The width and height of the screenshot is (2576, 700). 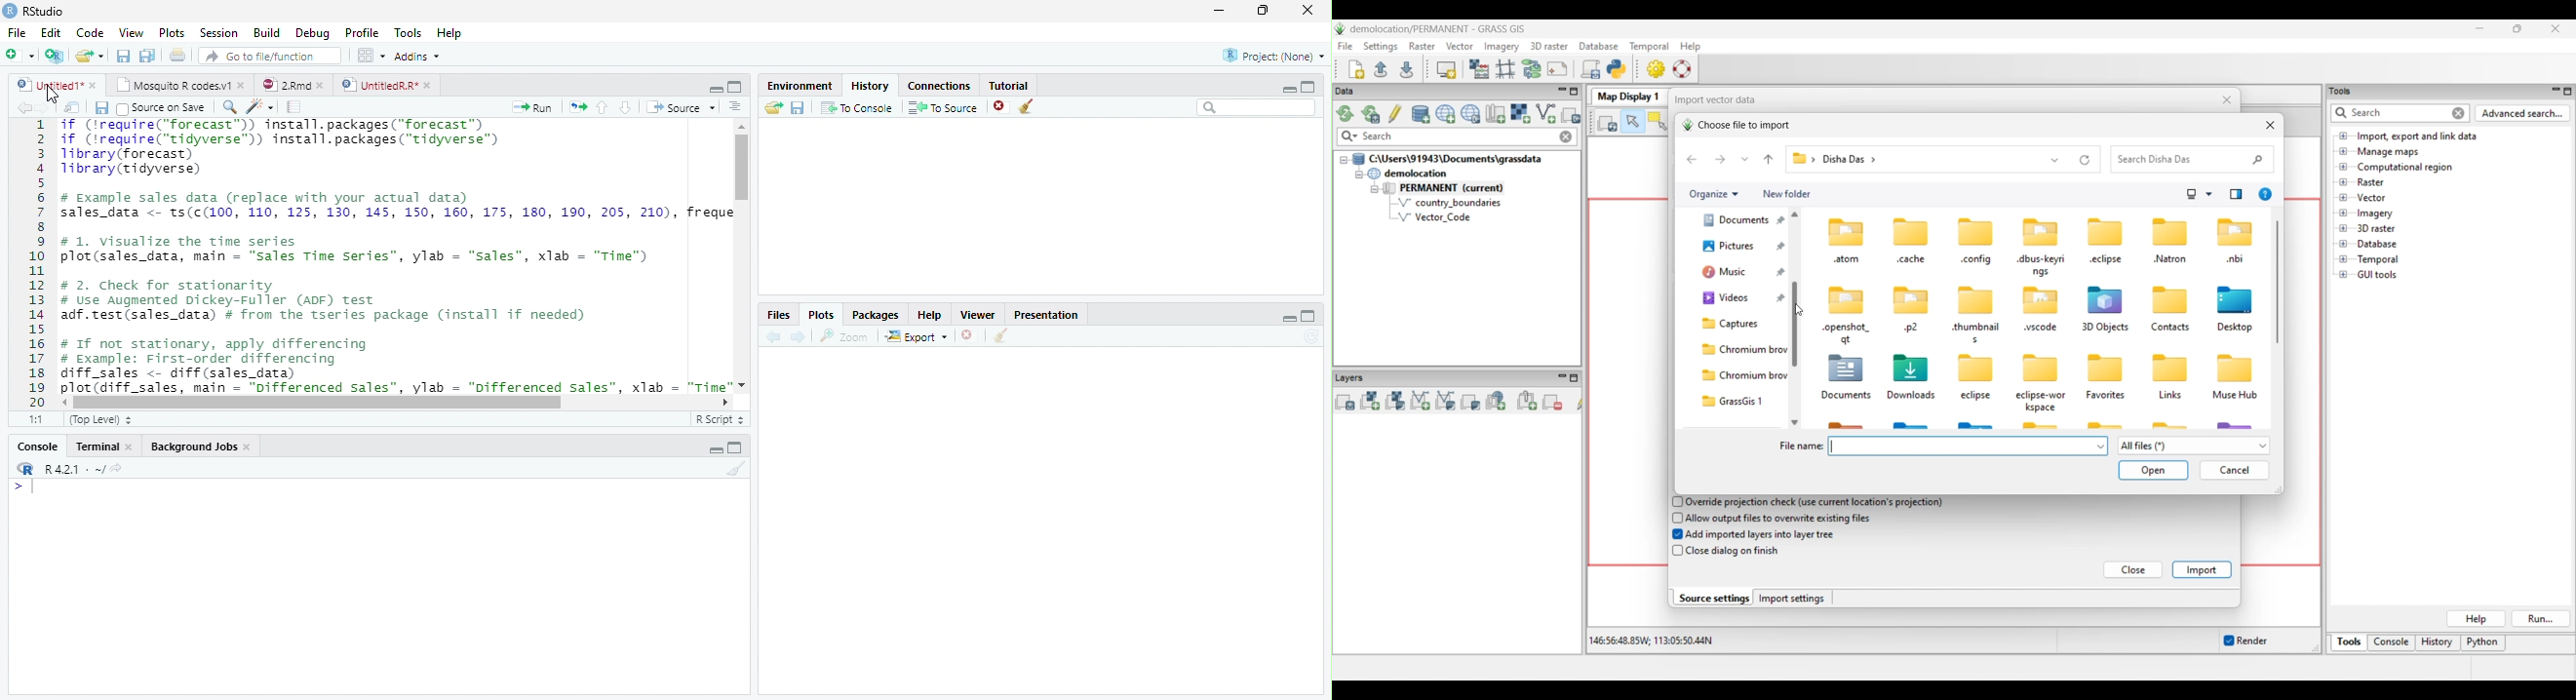 What do you see at coordinates (27, 489) in the screenshot?
I see `Typing indicator` at bounding box center [27, 489].